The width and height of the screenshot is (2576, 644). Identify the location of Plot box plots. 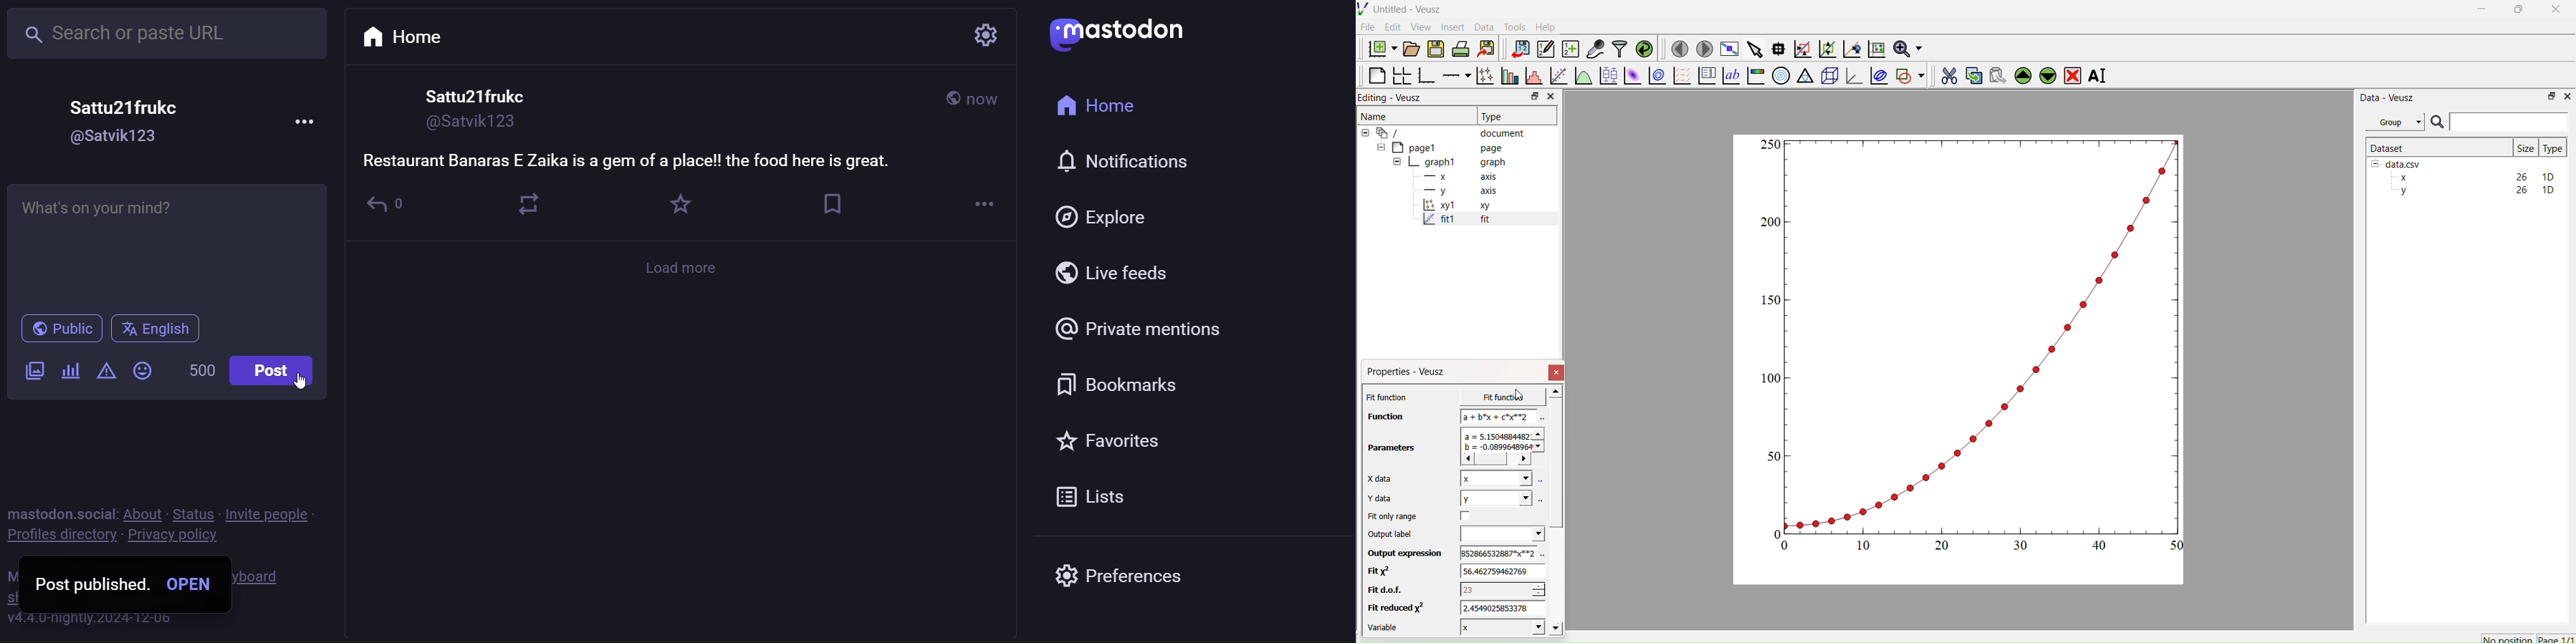
(1608, 76).